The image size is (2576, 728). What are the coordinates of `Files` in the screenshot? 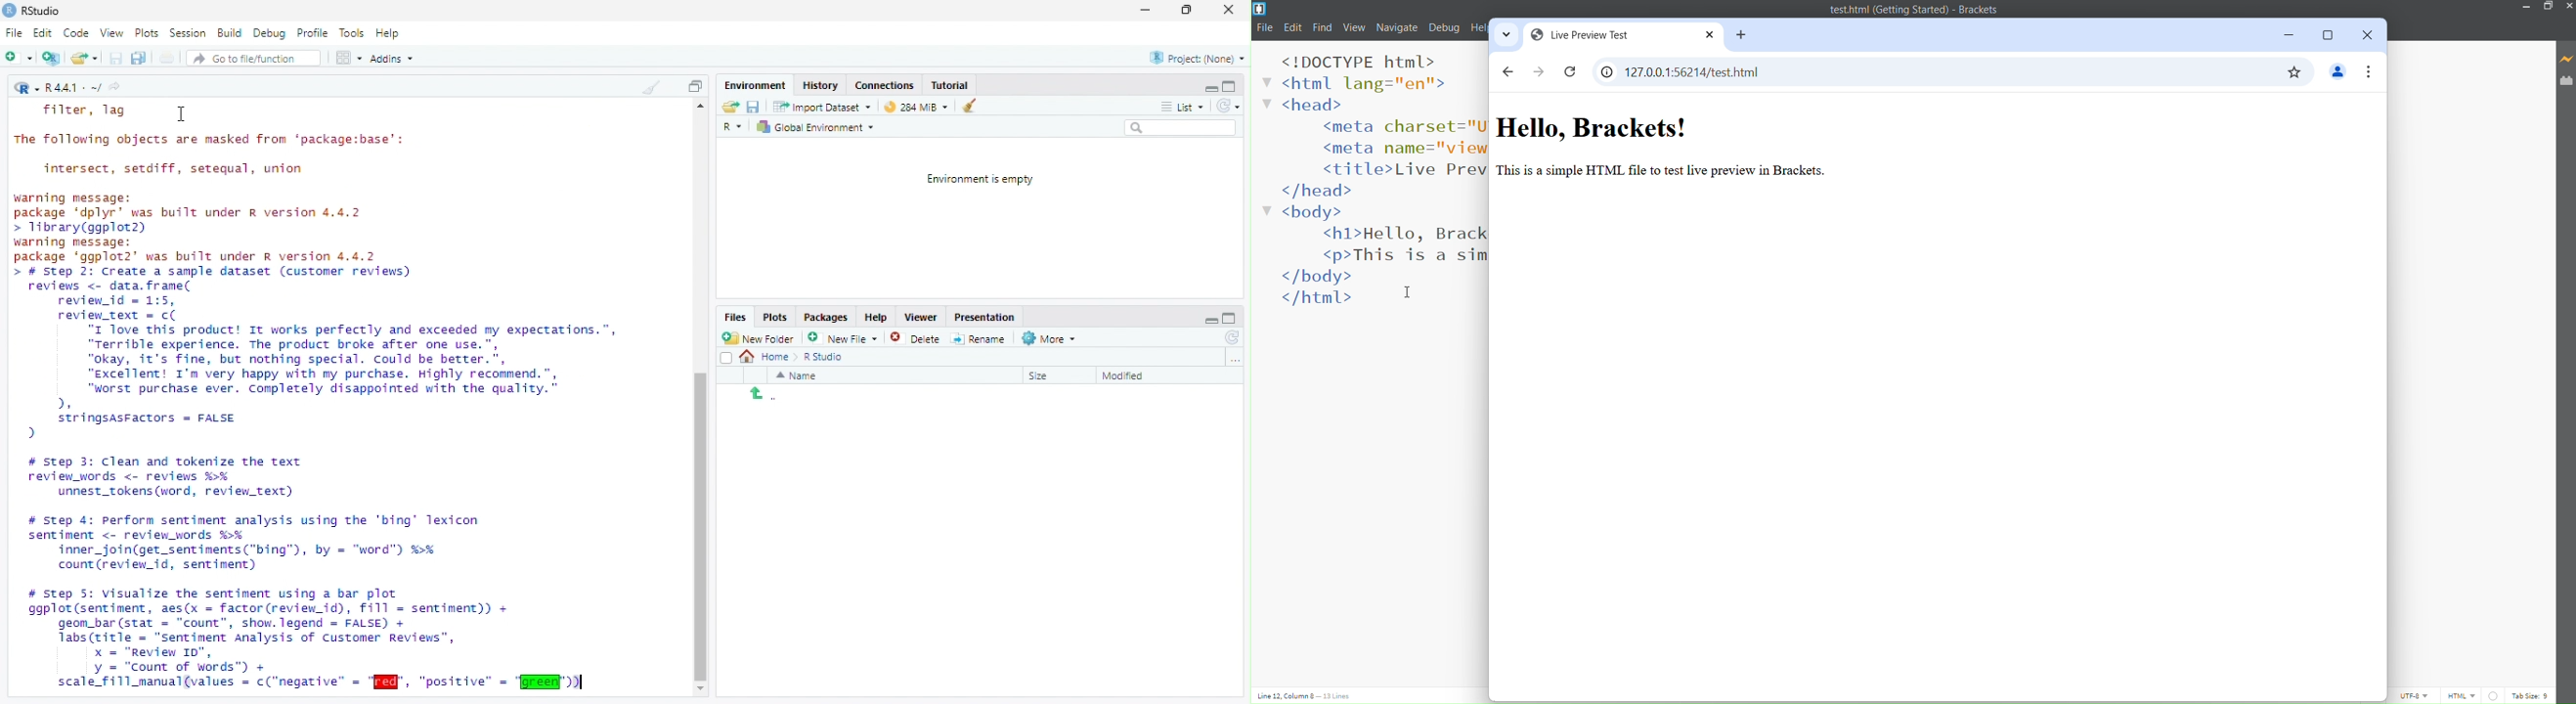 It's located at (736, 317).